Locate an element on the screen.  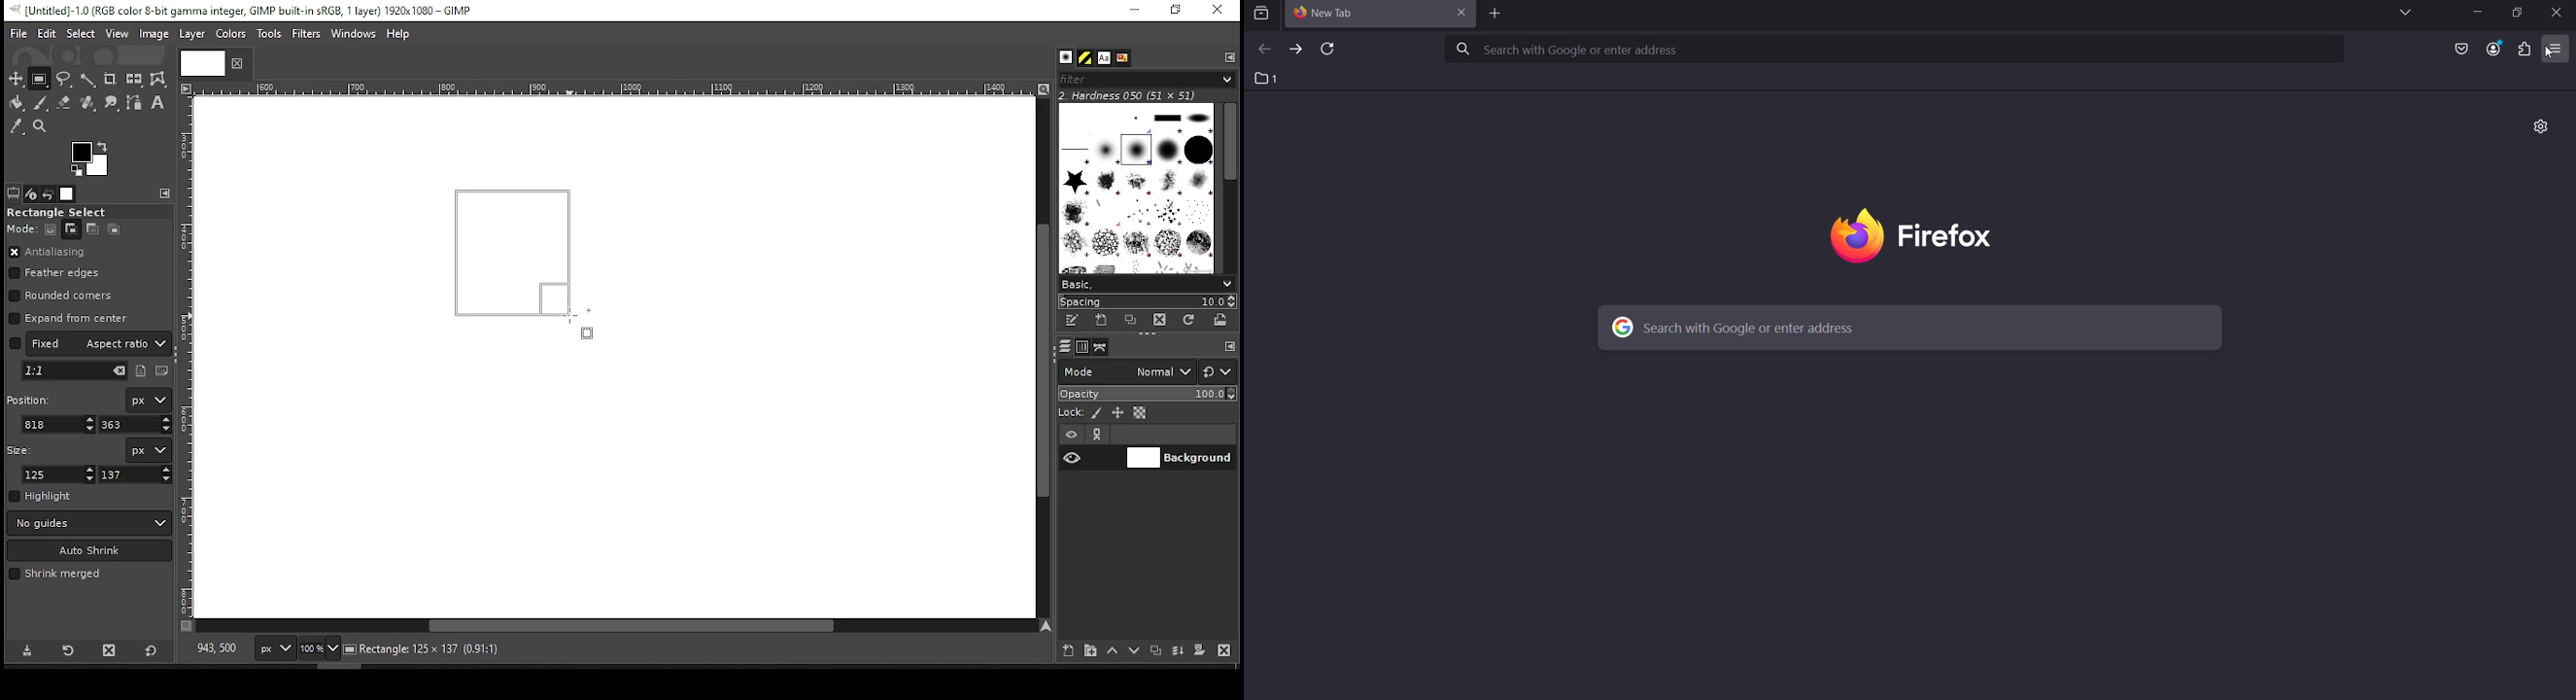
create a new brush is located at coordinates (1104, 320).